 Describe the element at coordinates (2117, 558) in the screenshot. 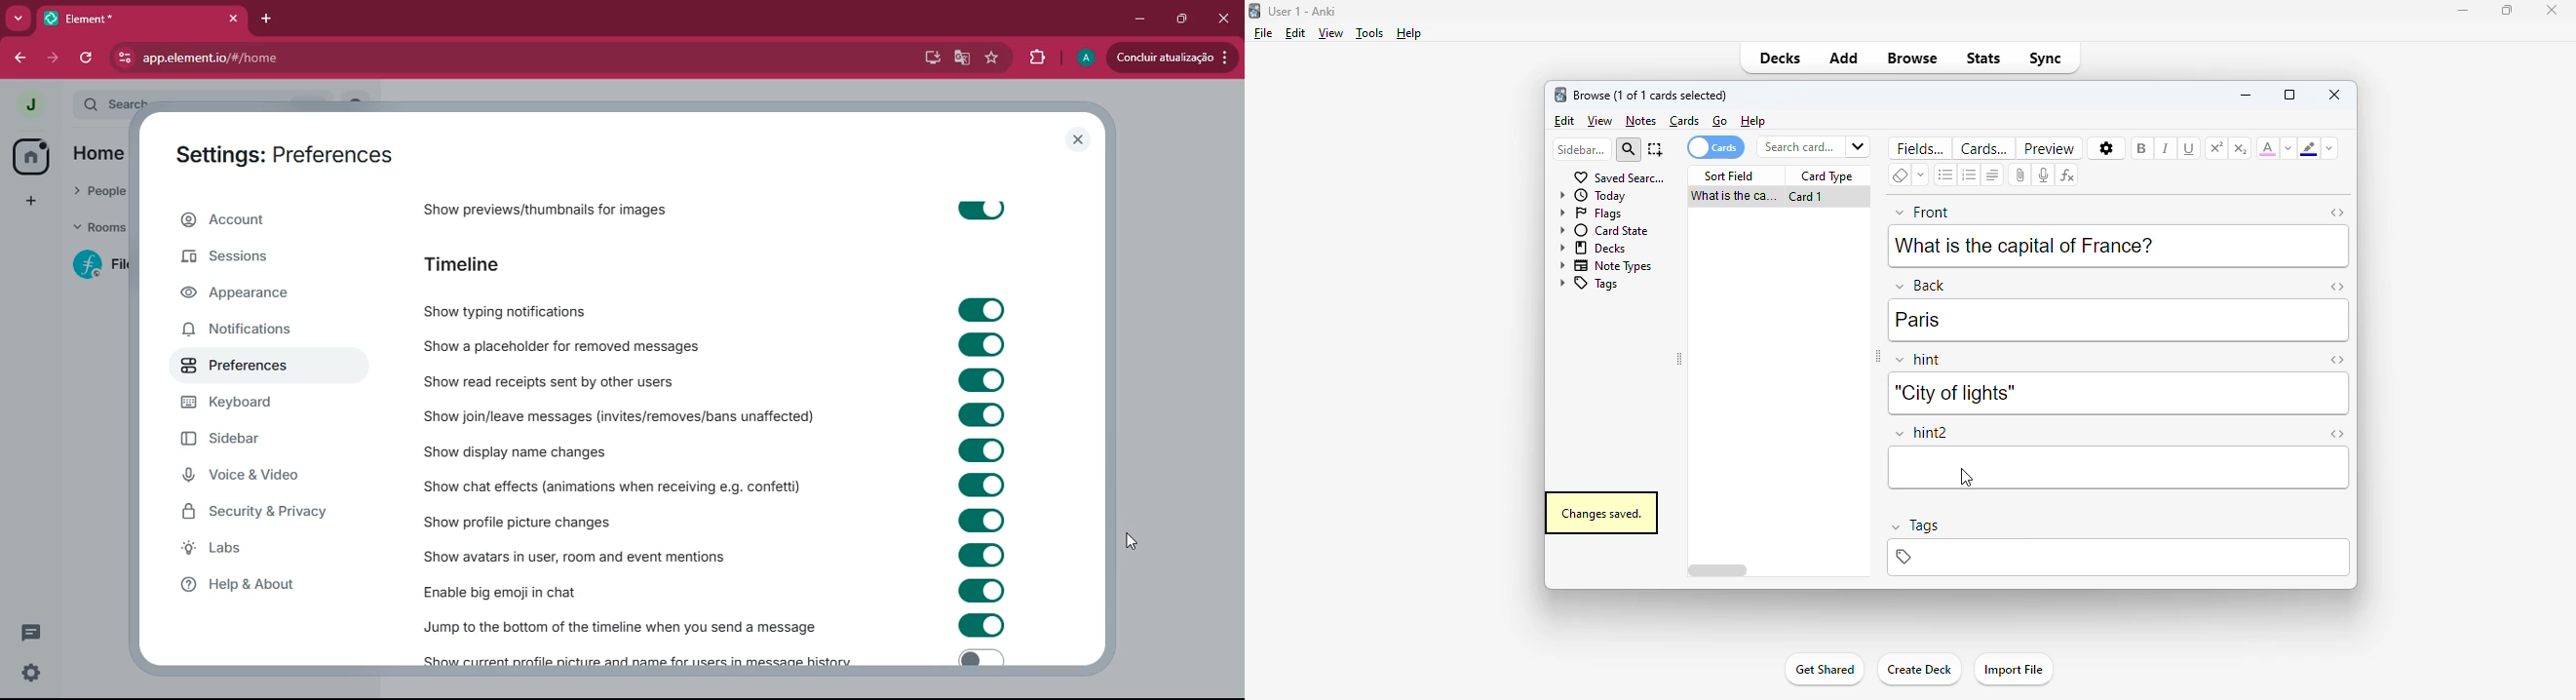

I see `tags` at that location.